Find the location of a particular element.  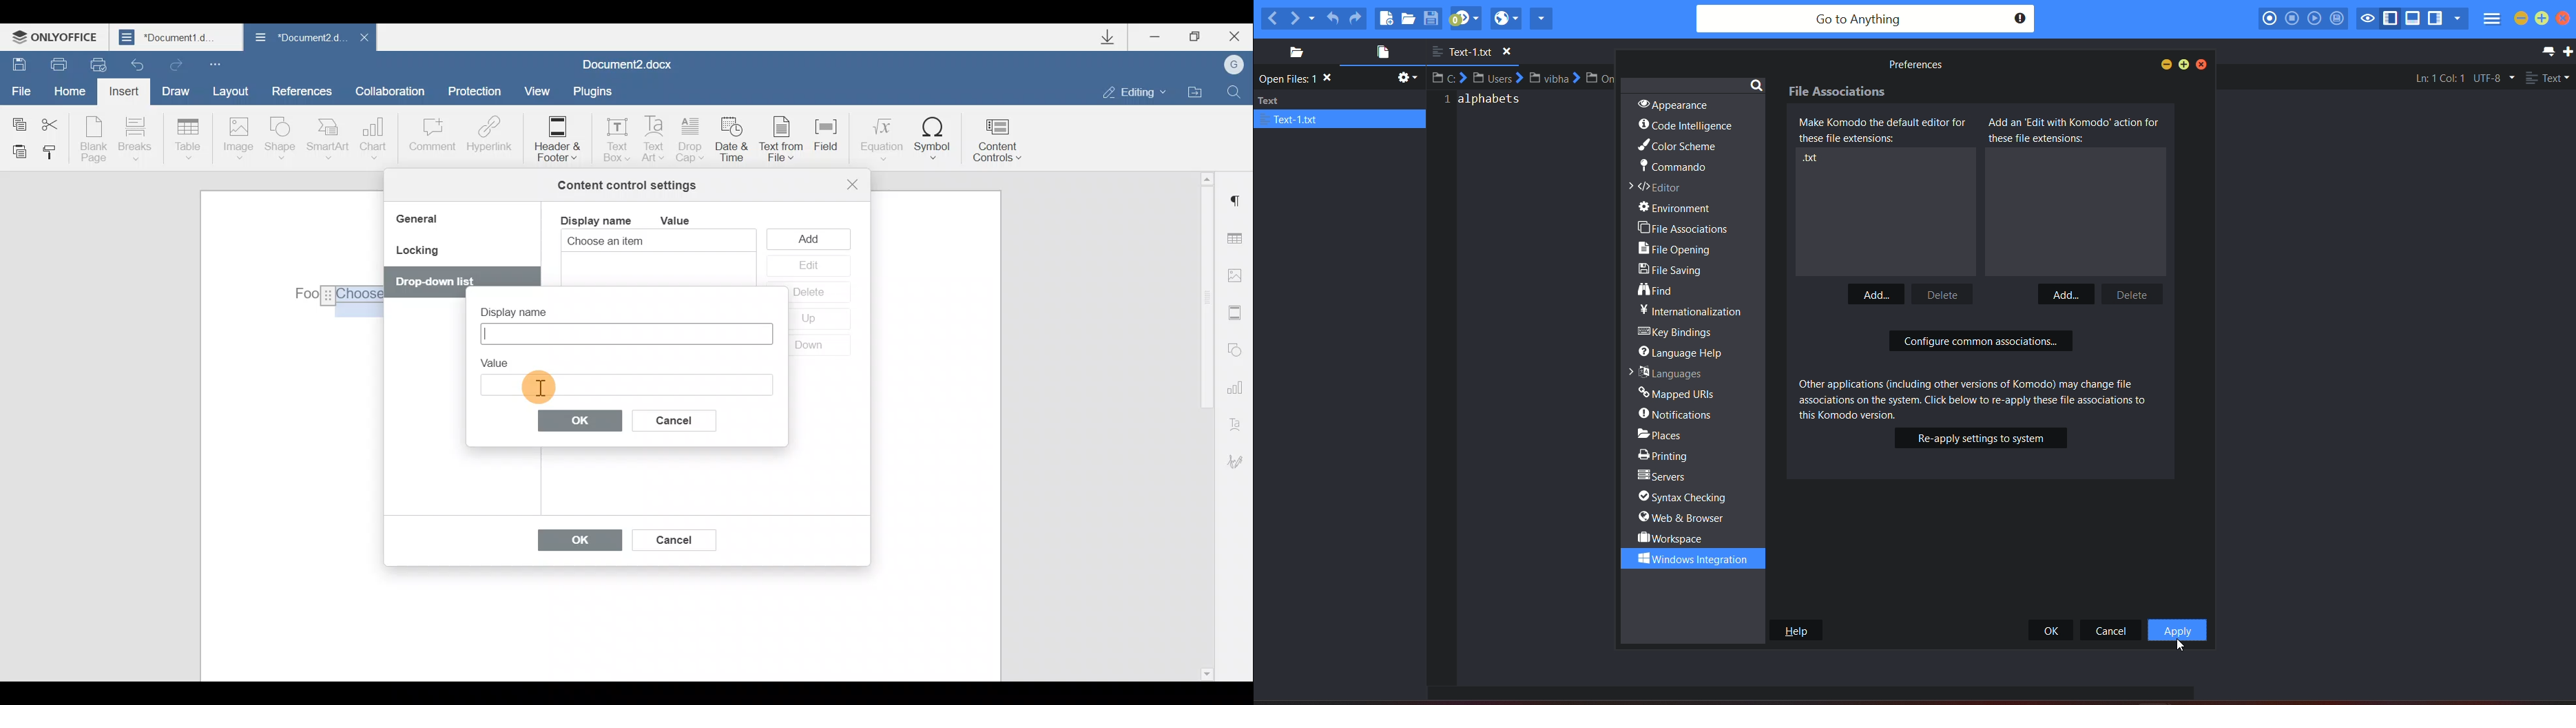

Locking is located at coordinates (417, 255).